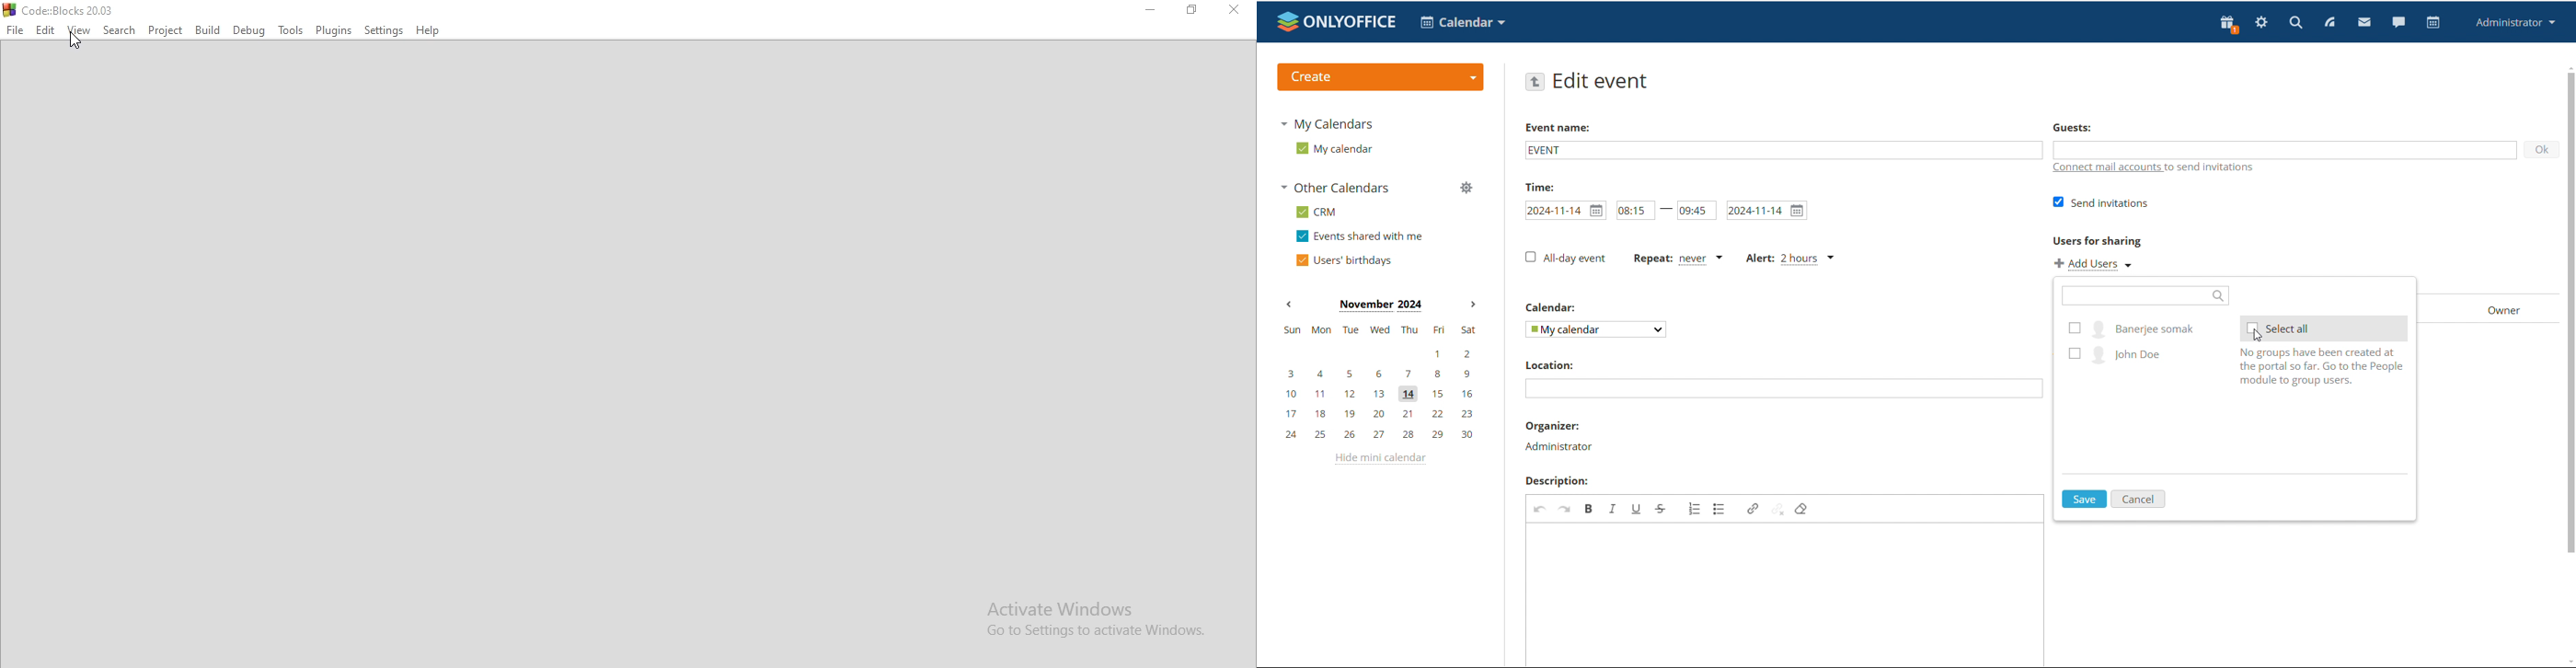 The width and height of the screenshot is (2576, 672). What do you see at coordinates (1613, 508) in the screenshot?
I see `italic` at bounding box center [1613, 508].